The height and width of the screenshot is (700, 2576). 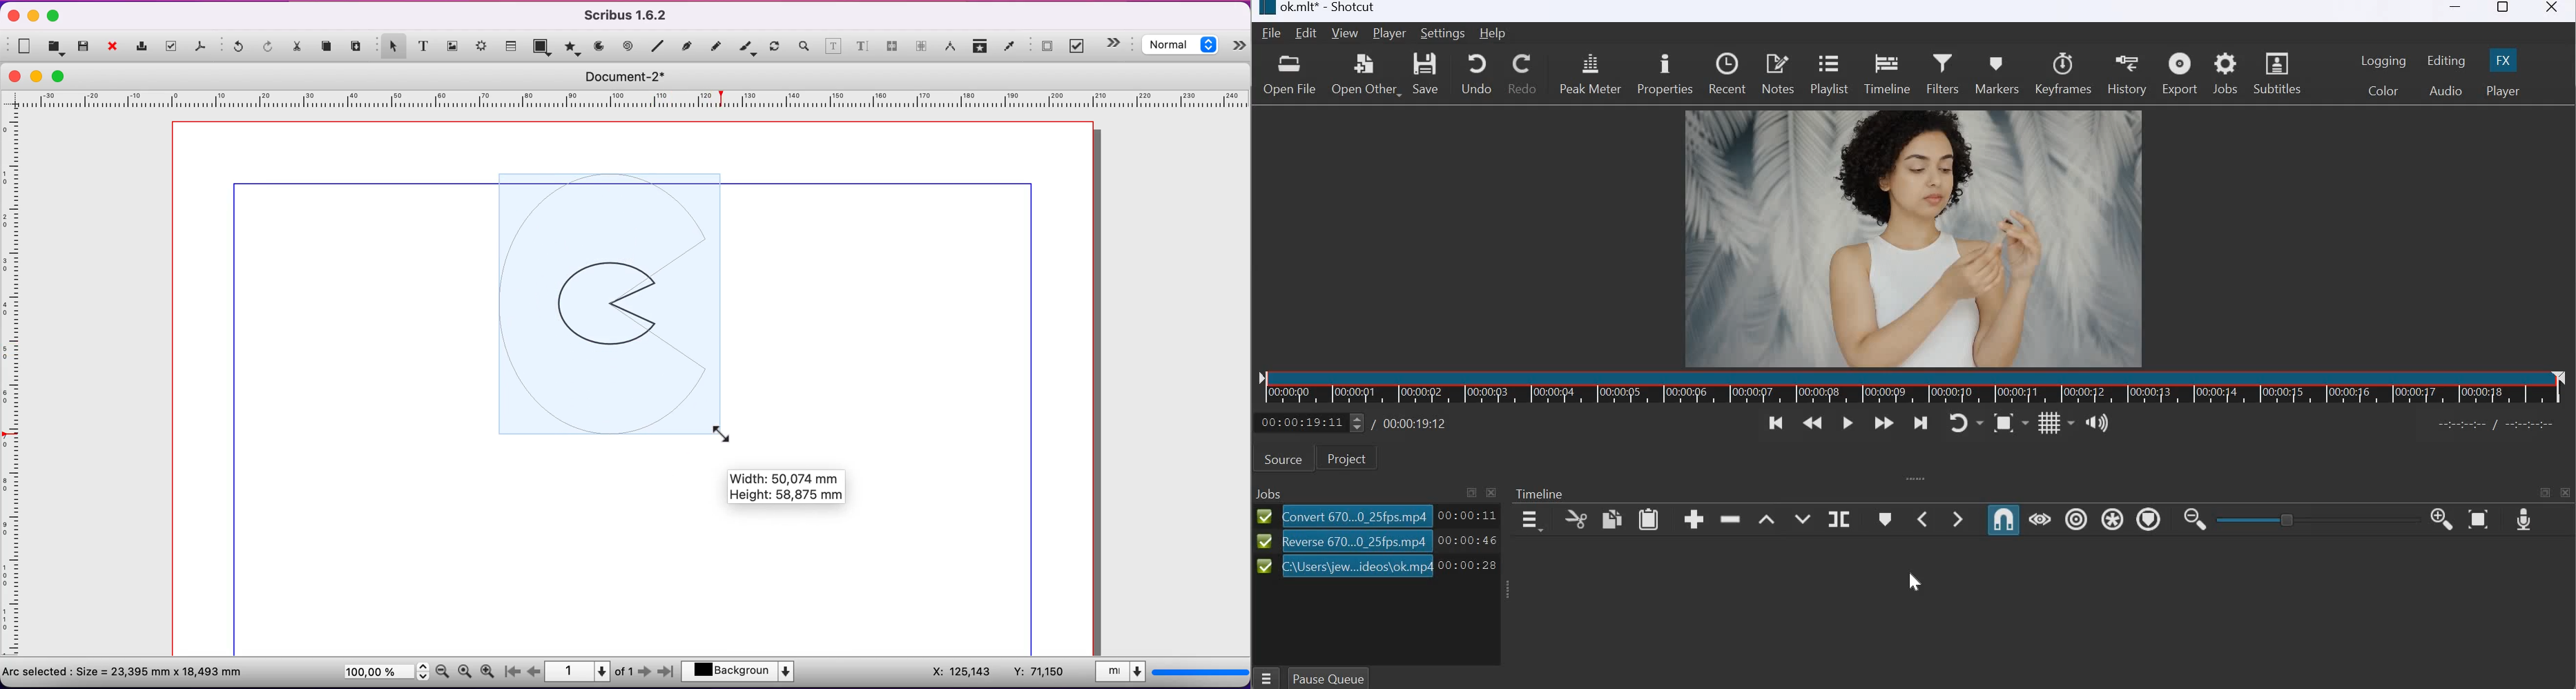 I want to click on copy, so click(x=1570, y=518).